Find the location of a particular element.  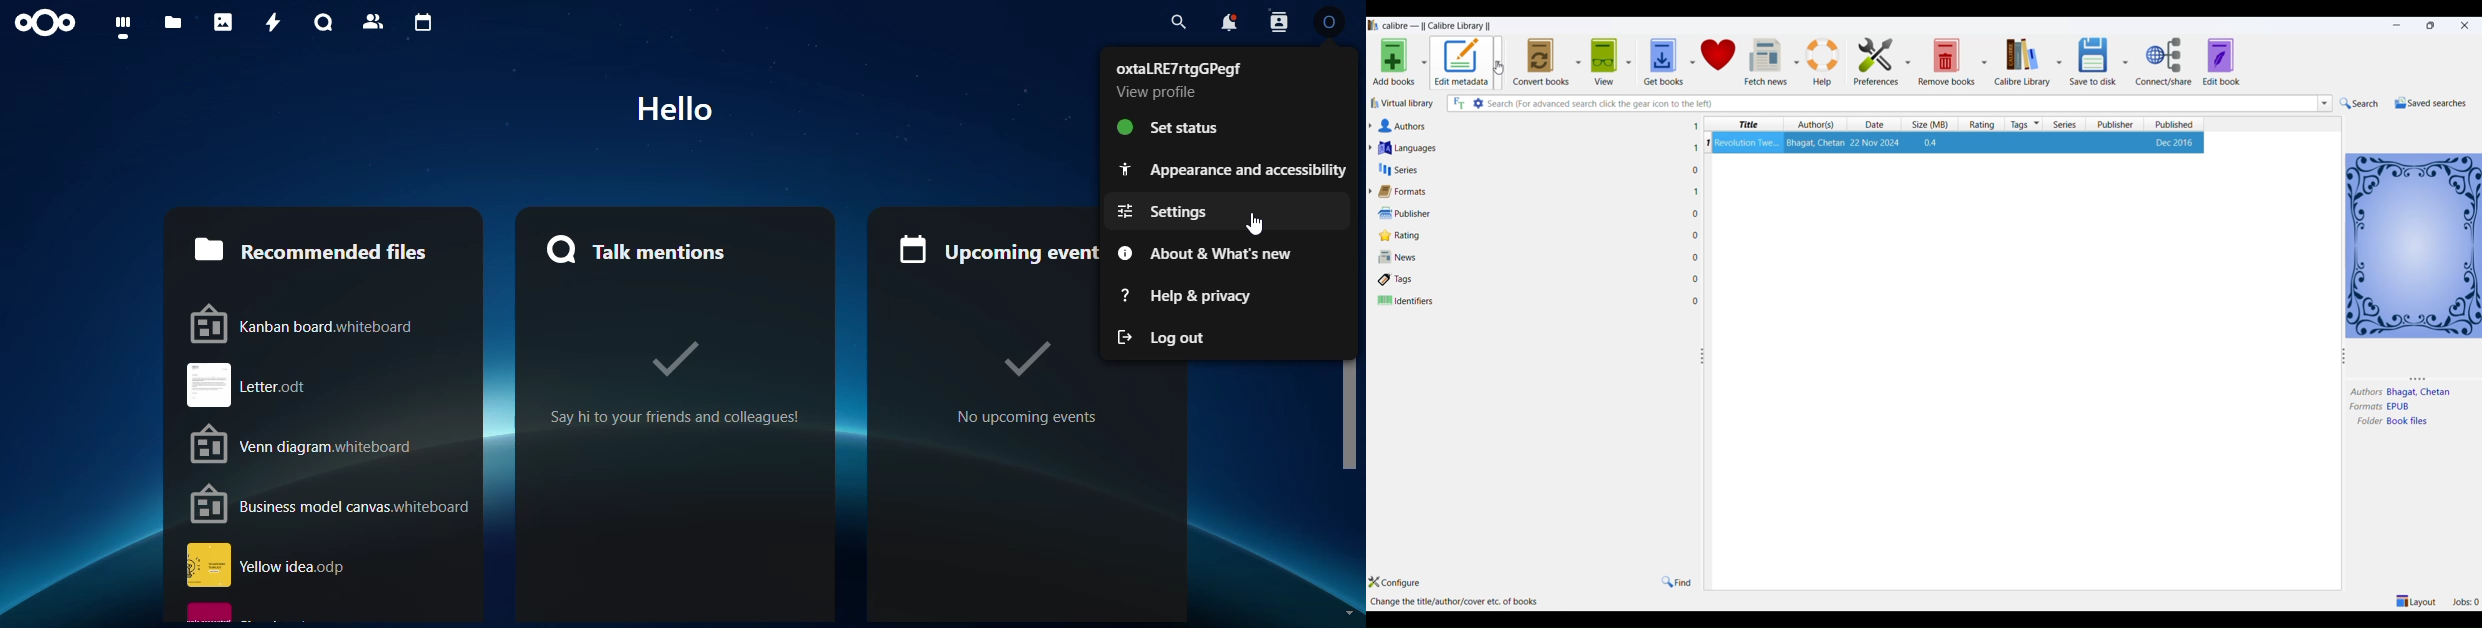

size is located at coordinates (1927, 124).